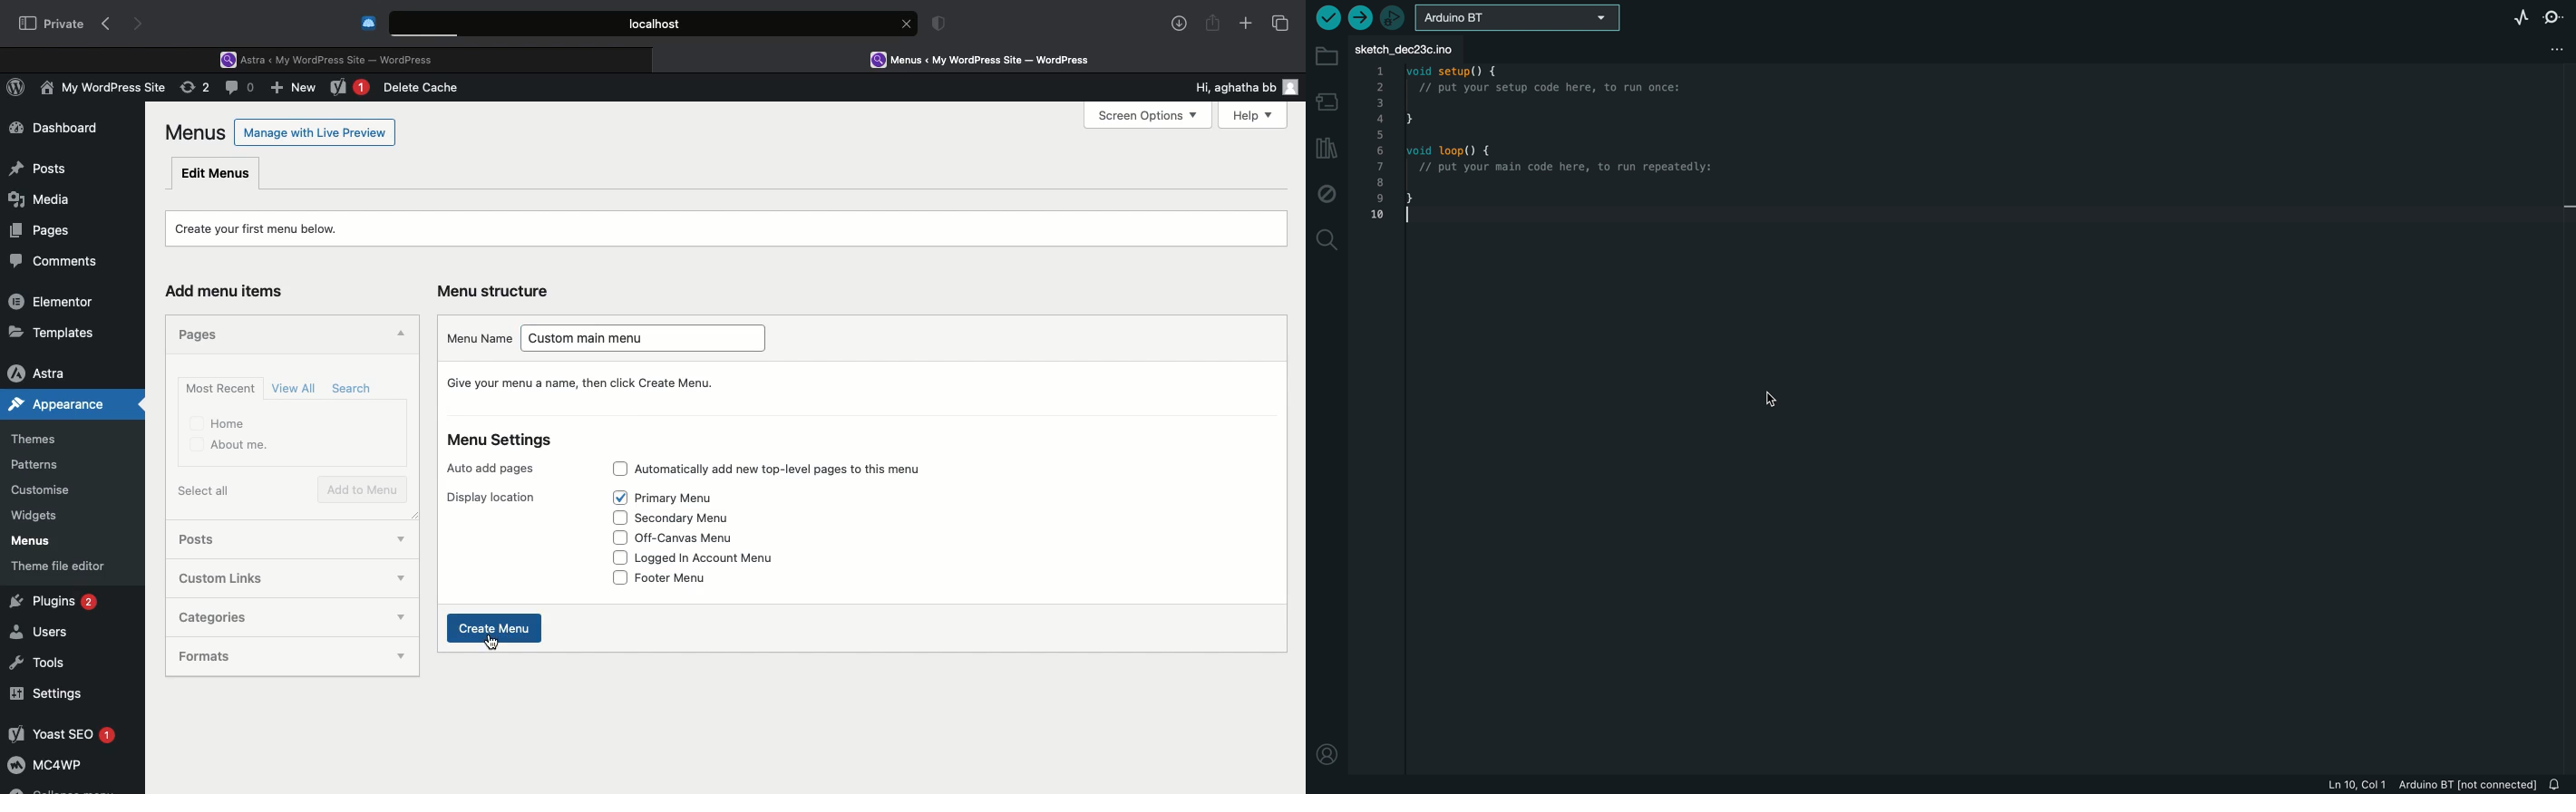 This screenshot has height=812, width=2576. I want to click on Back, so click(110, 24).